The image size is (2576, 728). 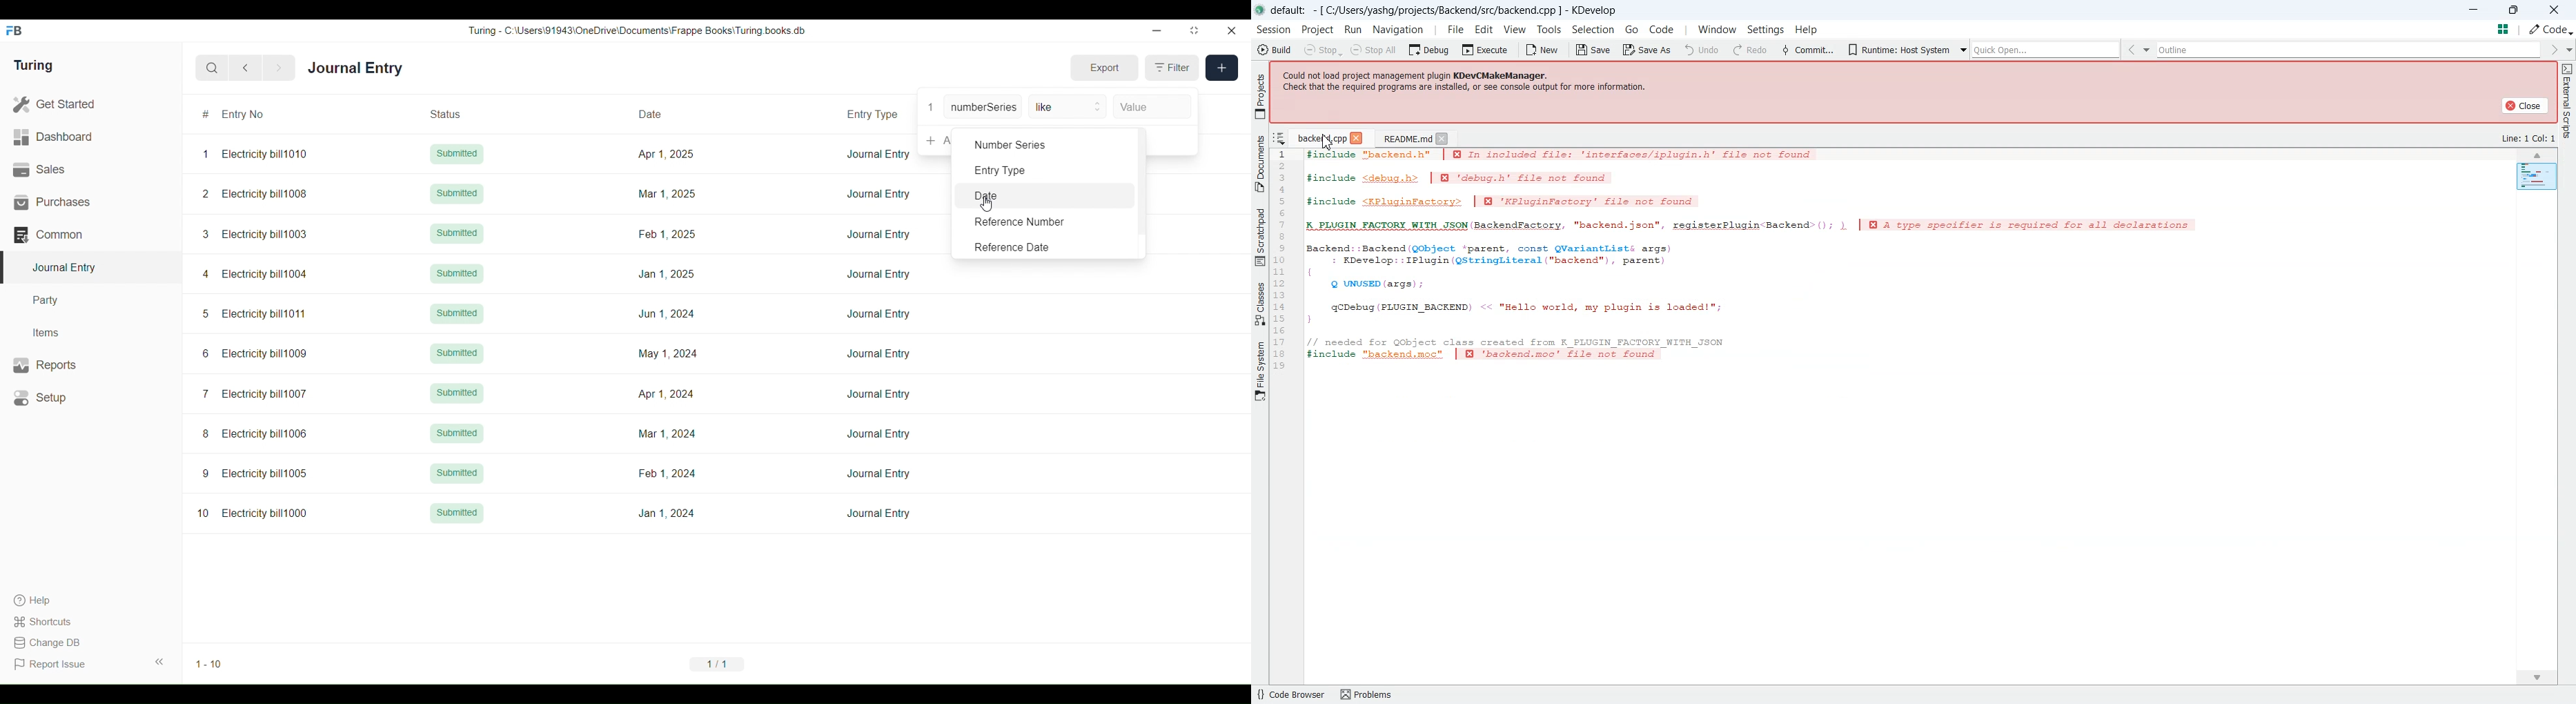 I want to click on 1 Electricity bill1010, so click(x=255, y=154).